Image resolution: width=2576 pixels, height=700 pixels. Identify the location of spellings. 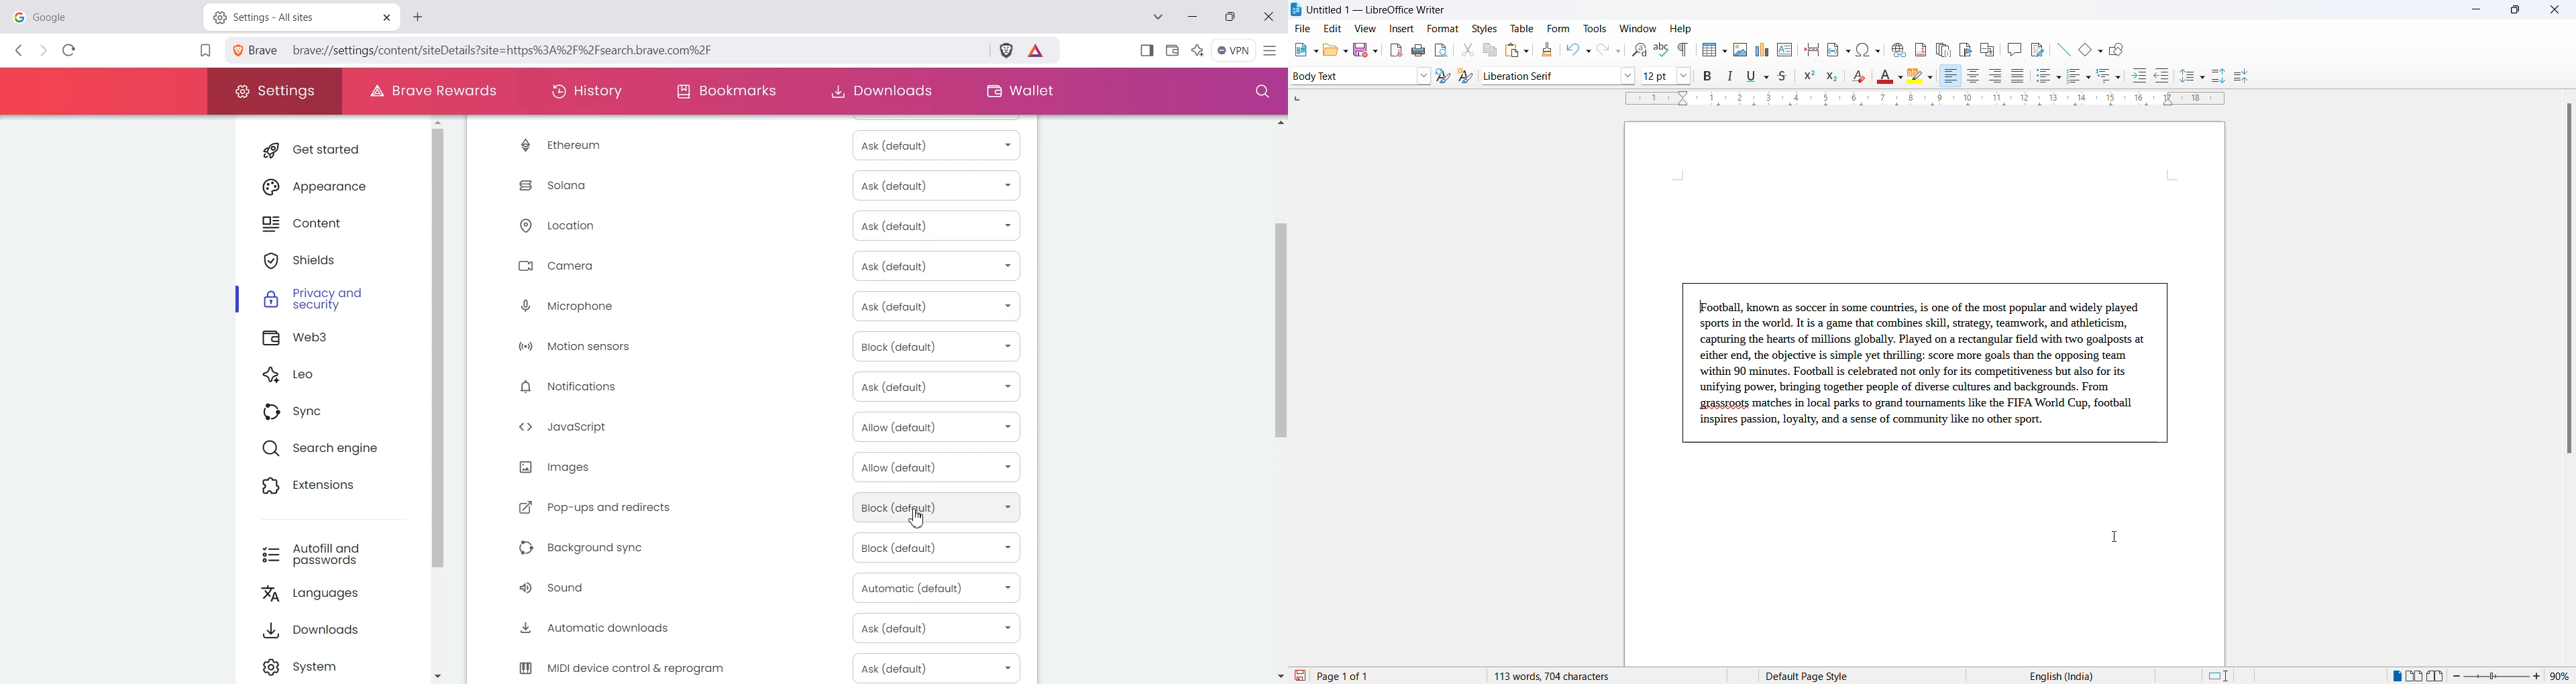
(1661, 48).